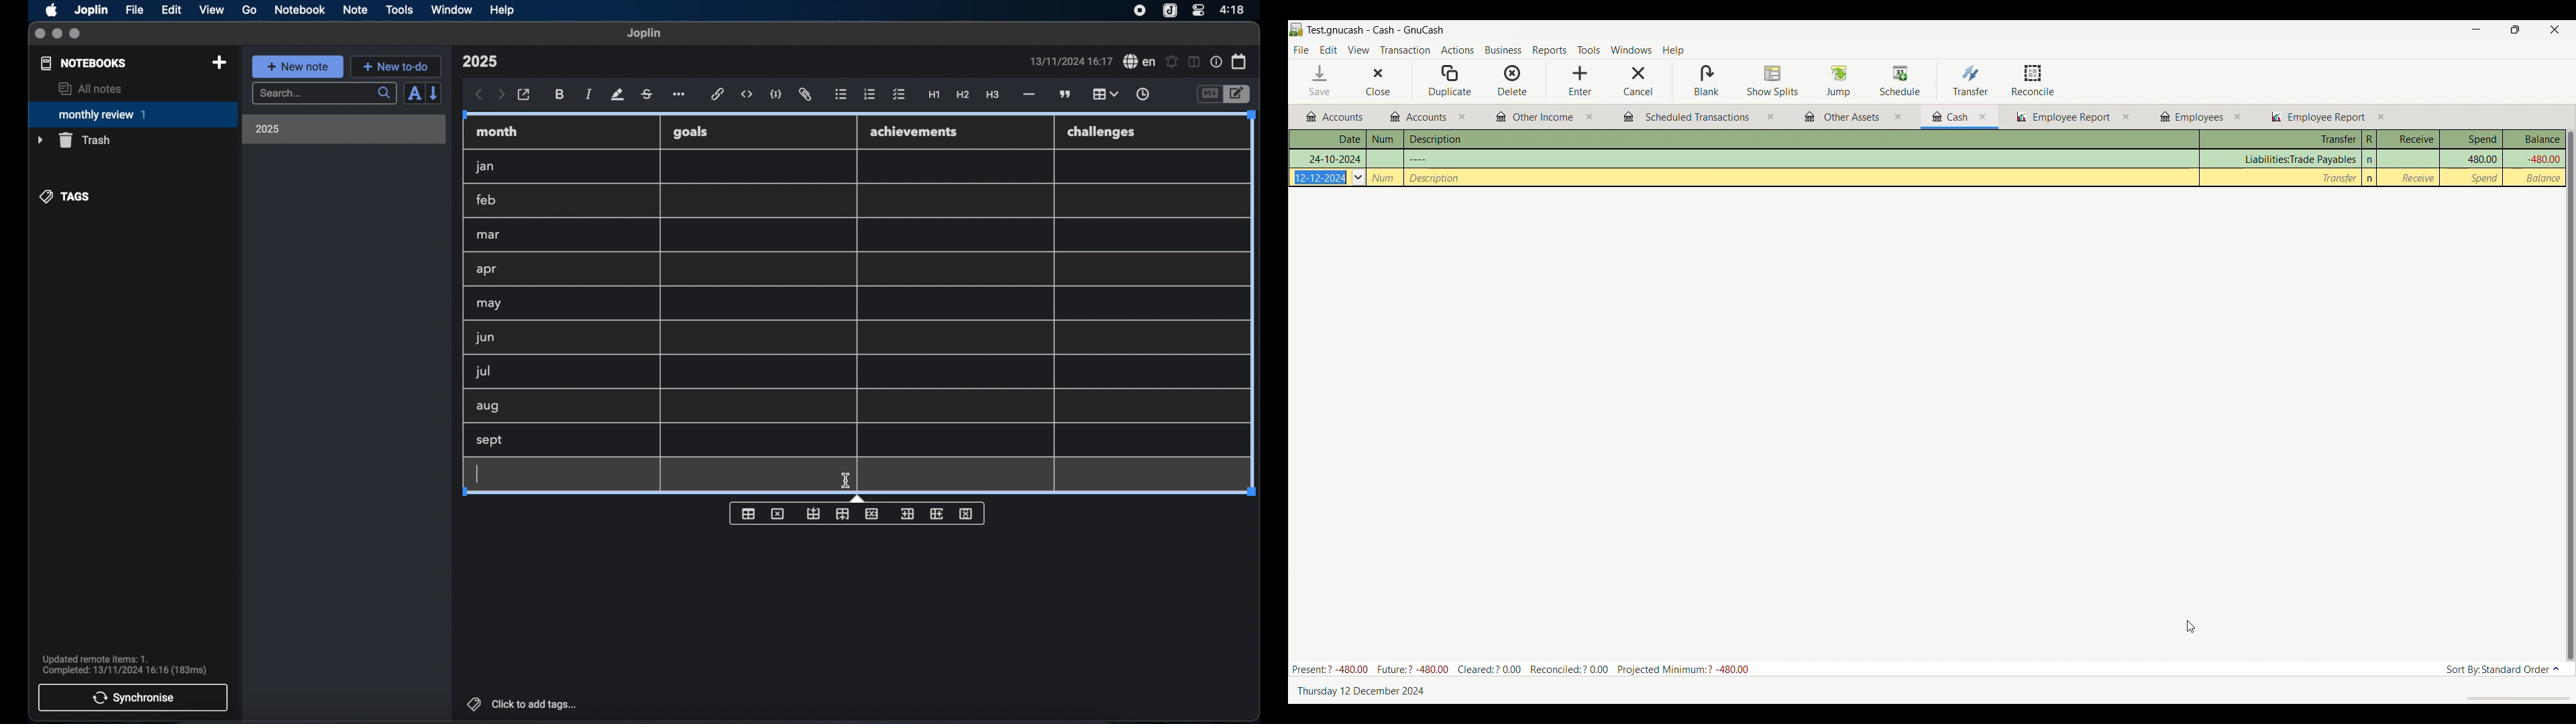  What do you see at coordinates (497, 131) in the screenshot?
I see `month` at bounding box center [497, 131].